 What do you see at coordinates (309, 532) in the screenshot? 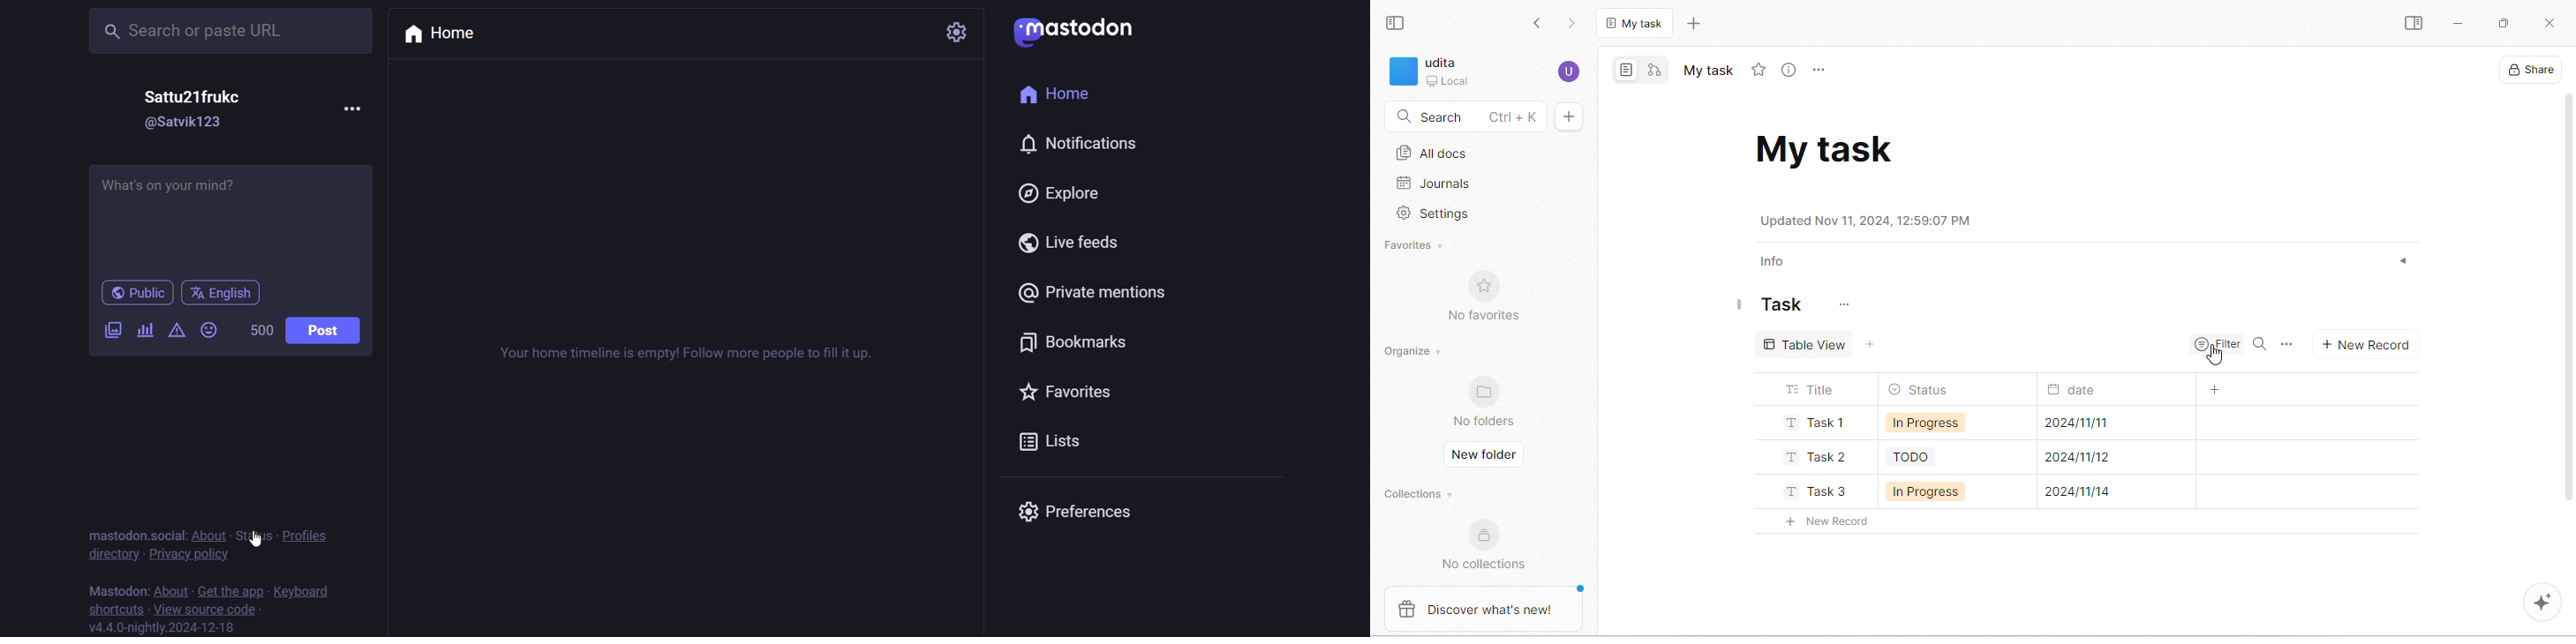
I see `profiles` at bounding box center [309, 532].